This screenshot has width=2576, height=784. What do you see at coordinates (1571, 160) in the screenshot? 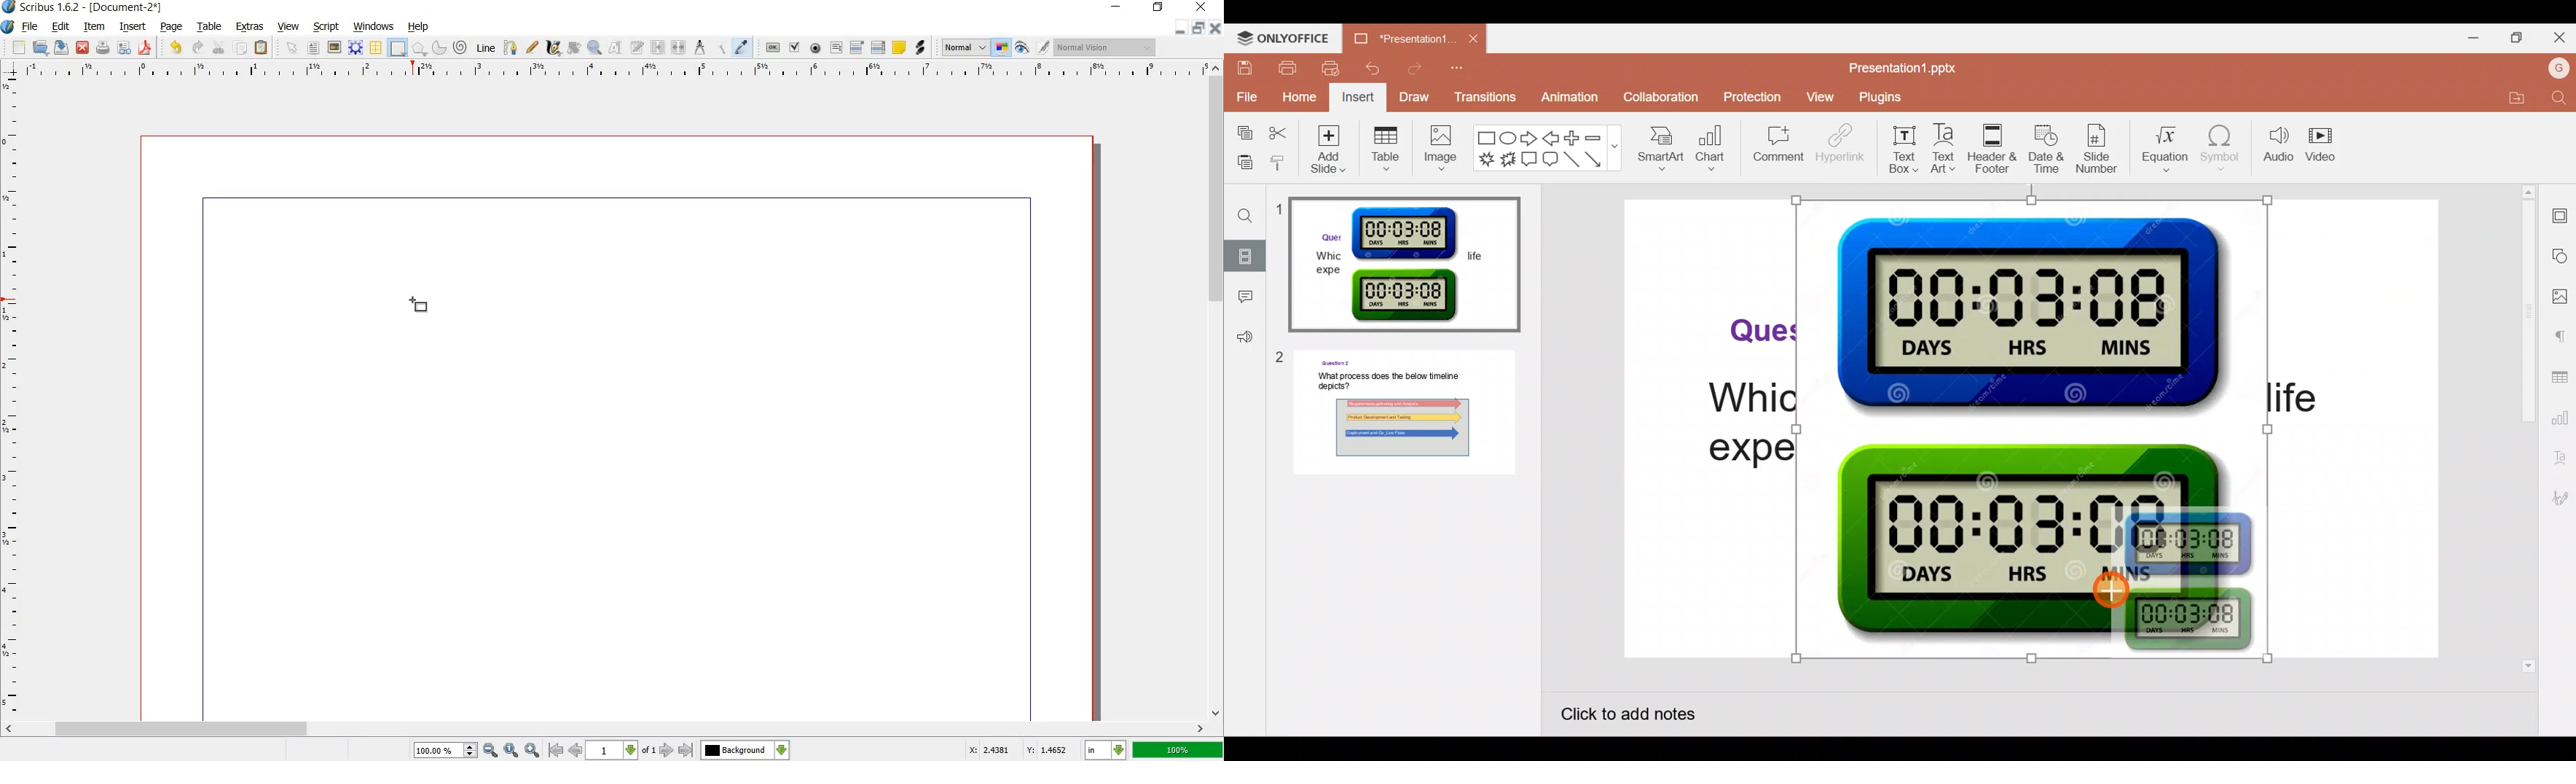
I see `Line` at bounding box center [1571, 160].